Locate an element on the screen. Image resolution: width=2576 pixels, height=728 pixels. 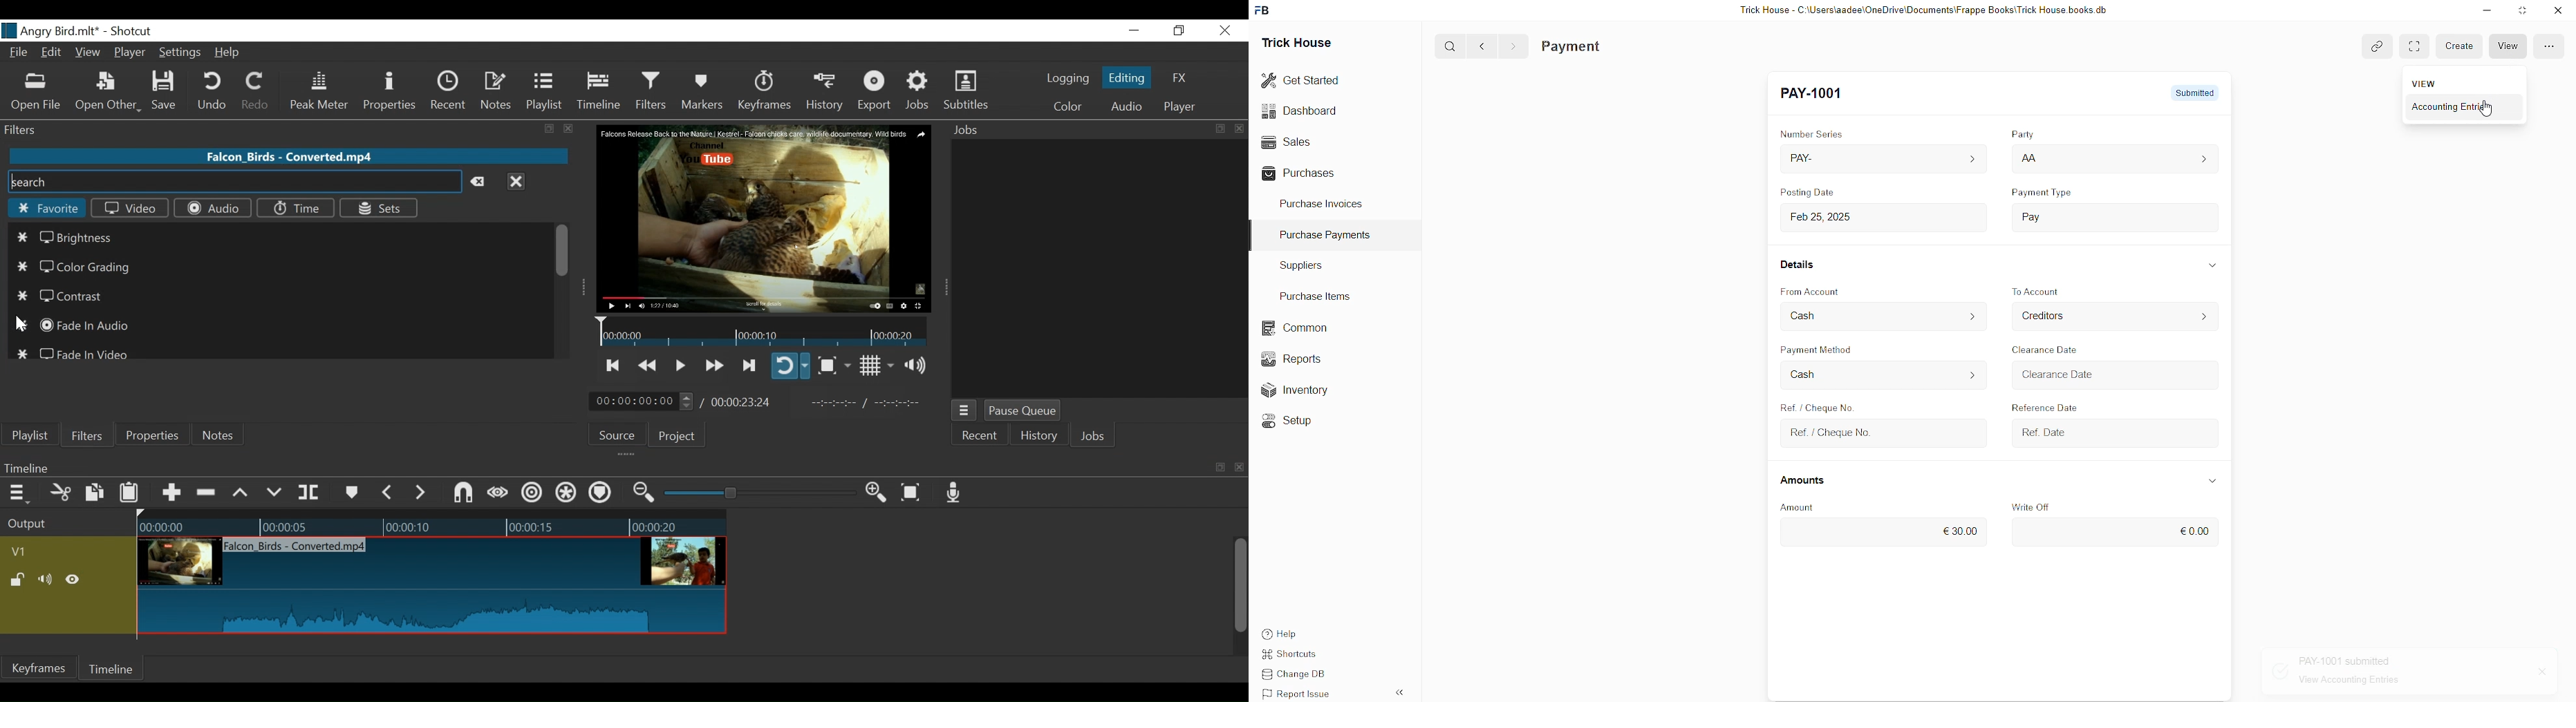
Amount is located at coordinates (1812, 505).